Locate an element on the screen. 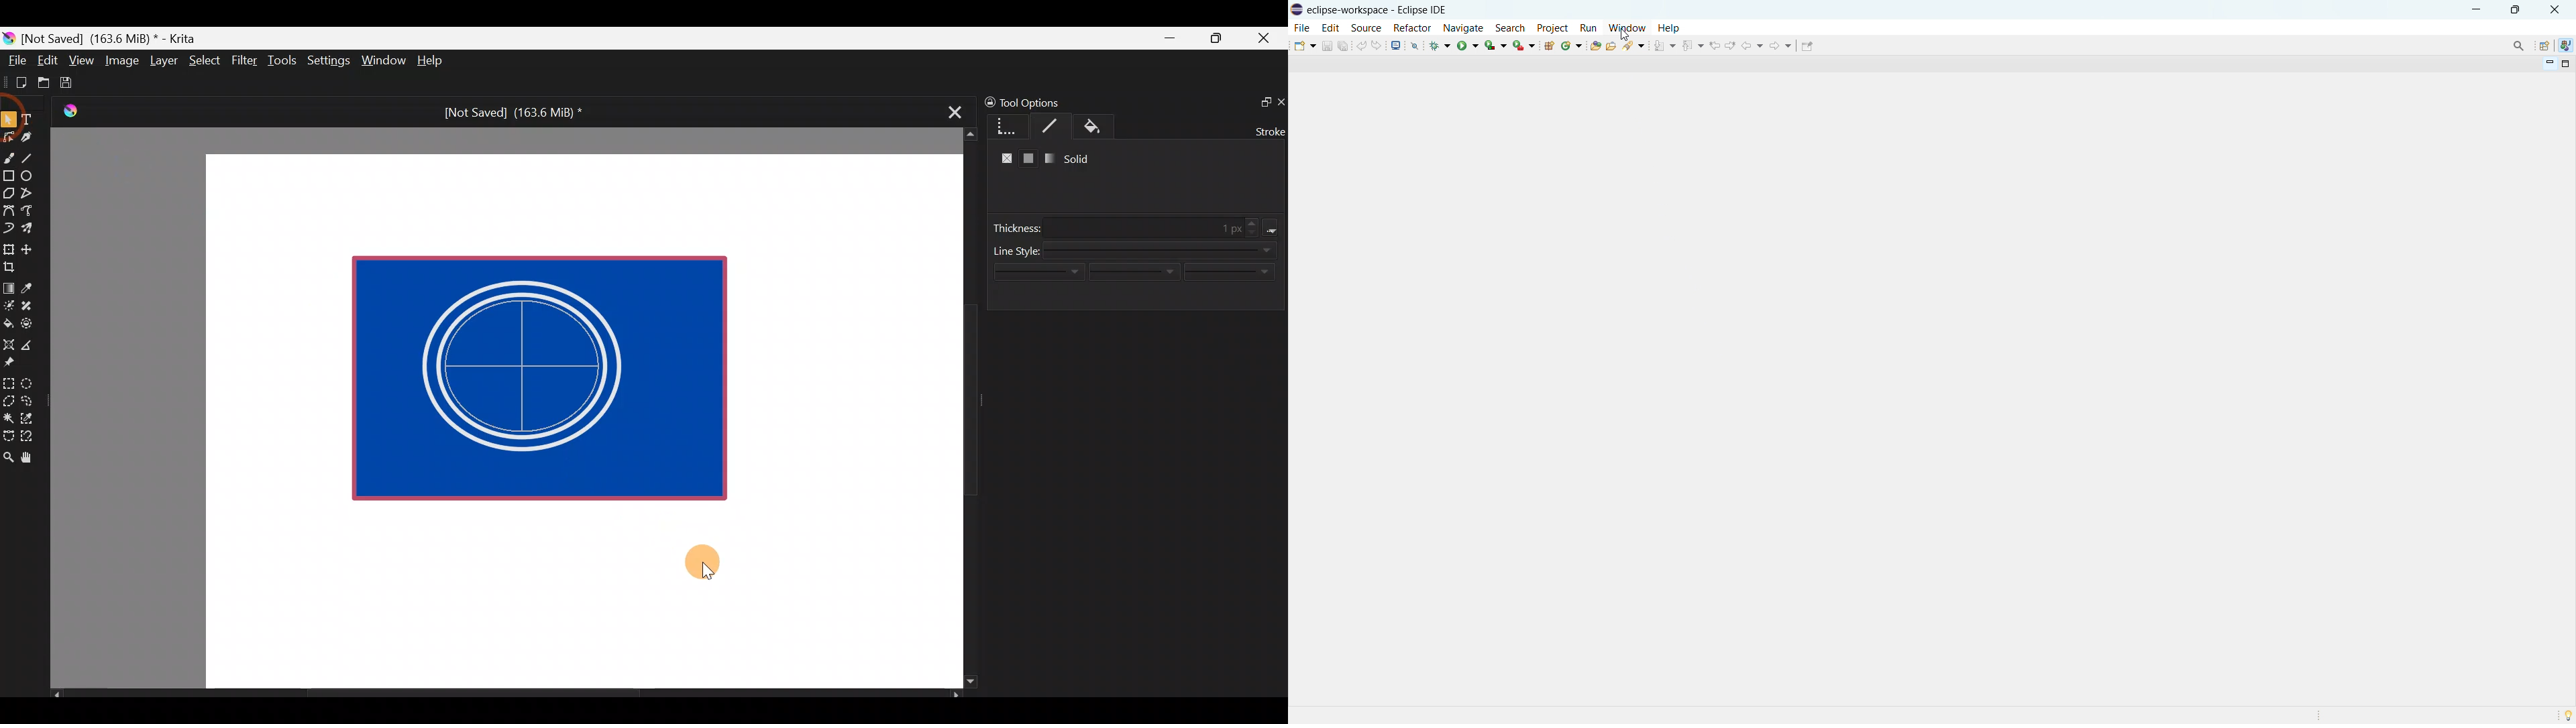 The width and height of the screenshot is (2576, 728). Crop the image to an area is located at coordinates (13, 266).